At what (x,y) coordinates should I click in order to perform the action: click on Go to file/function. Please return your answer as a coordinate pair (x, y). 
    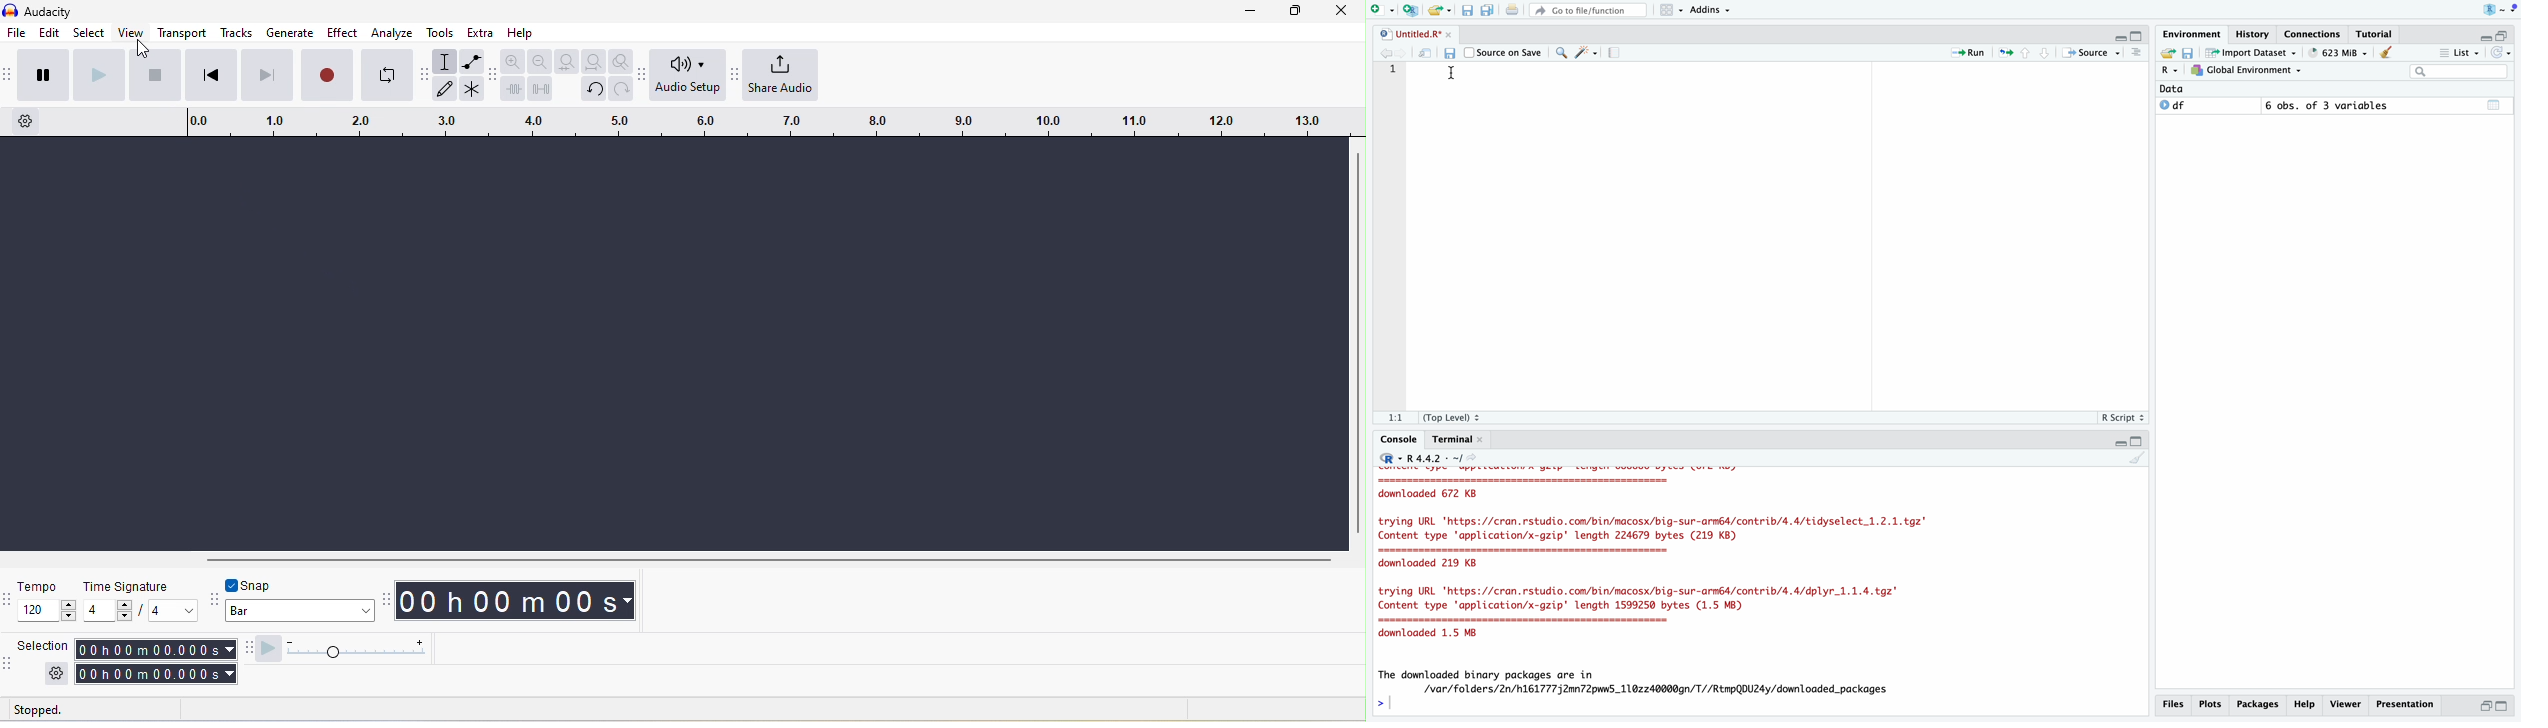
    Looking at the image, I should click on (1586, 10).